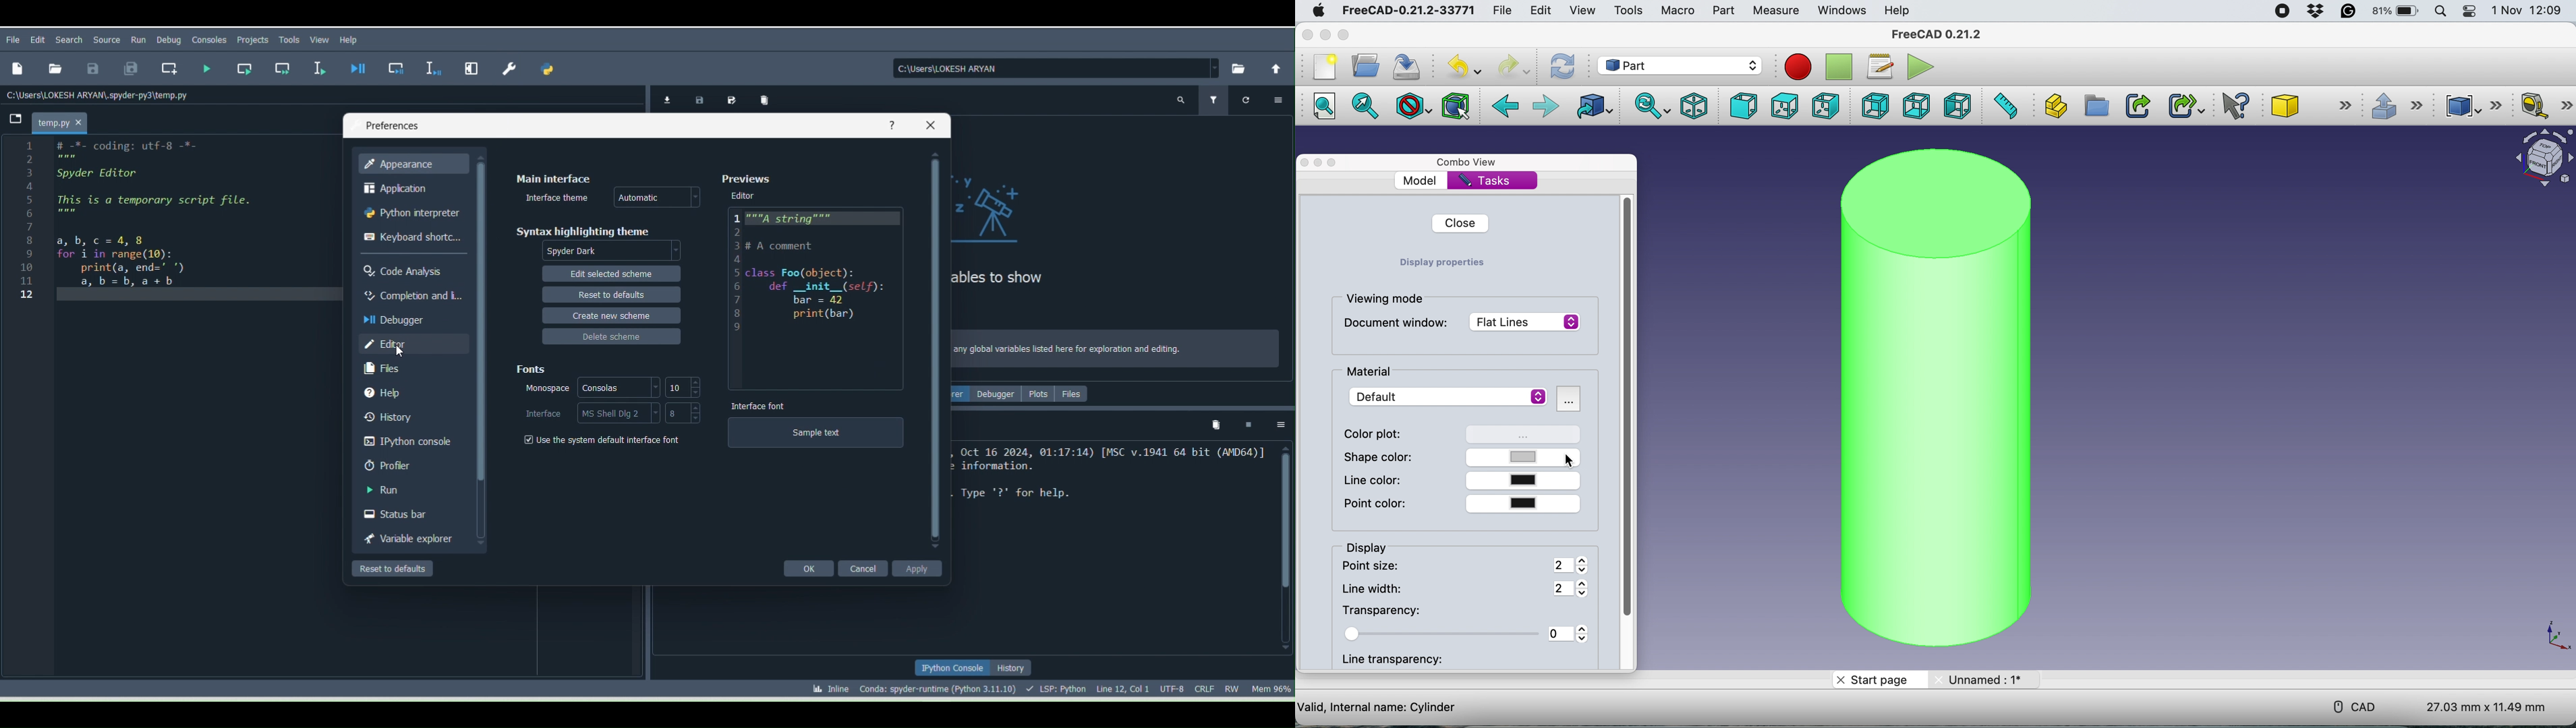 Image resolution: width=2576 pixels, height=728 pixels. Describe the element at coordinates (552, 178) in the screenshot. I see `Main Interface` at that location.